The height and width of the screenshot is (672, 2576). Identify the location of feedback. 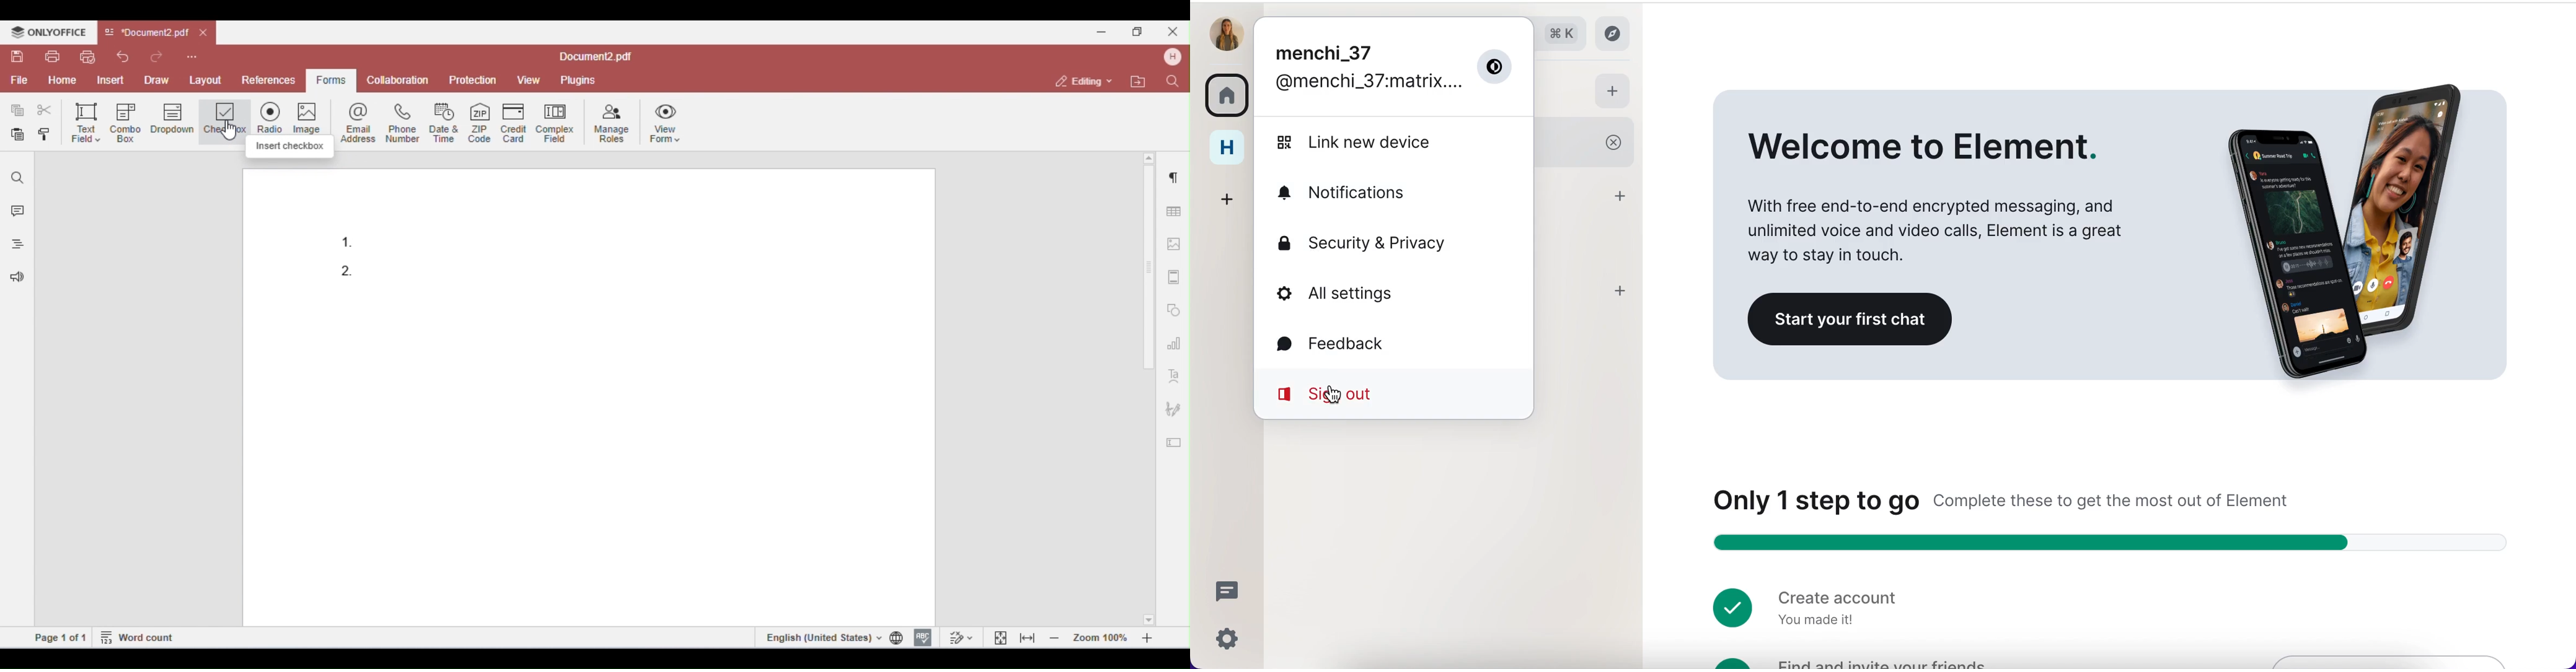
(1353, 342).